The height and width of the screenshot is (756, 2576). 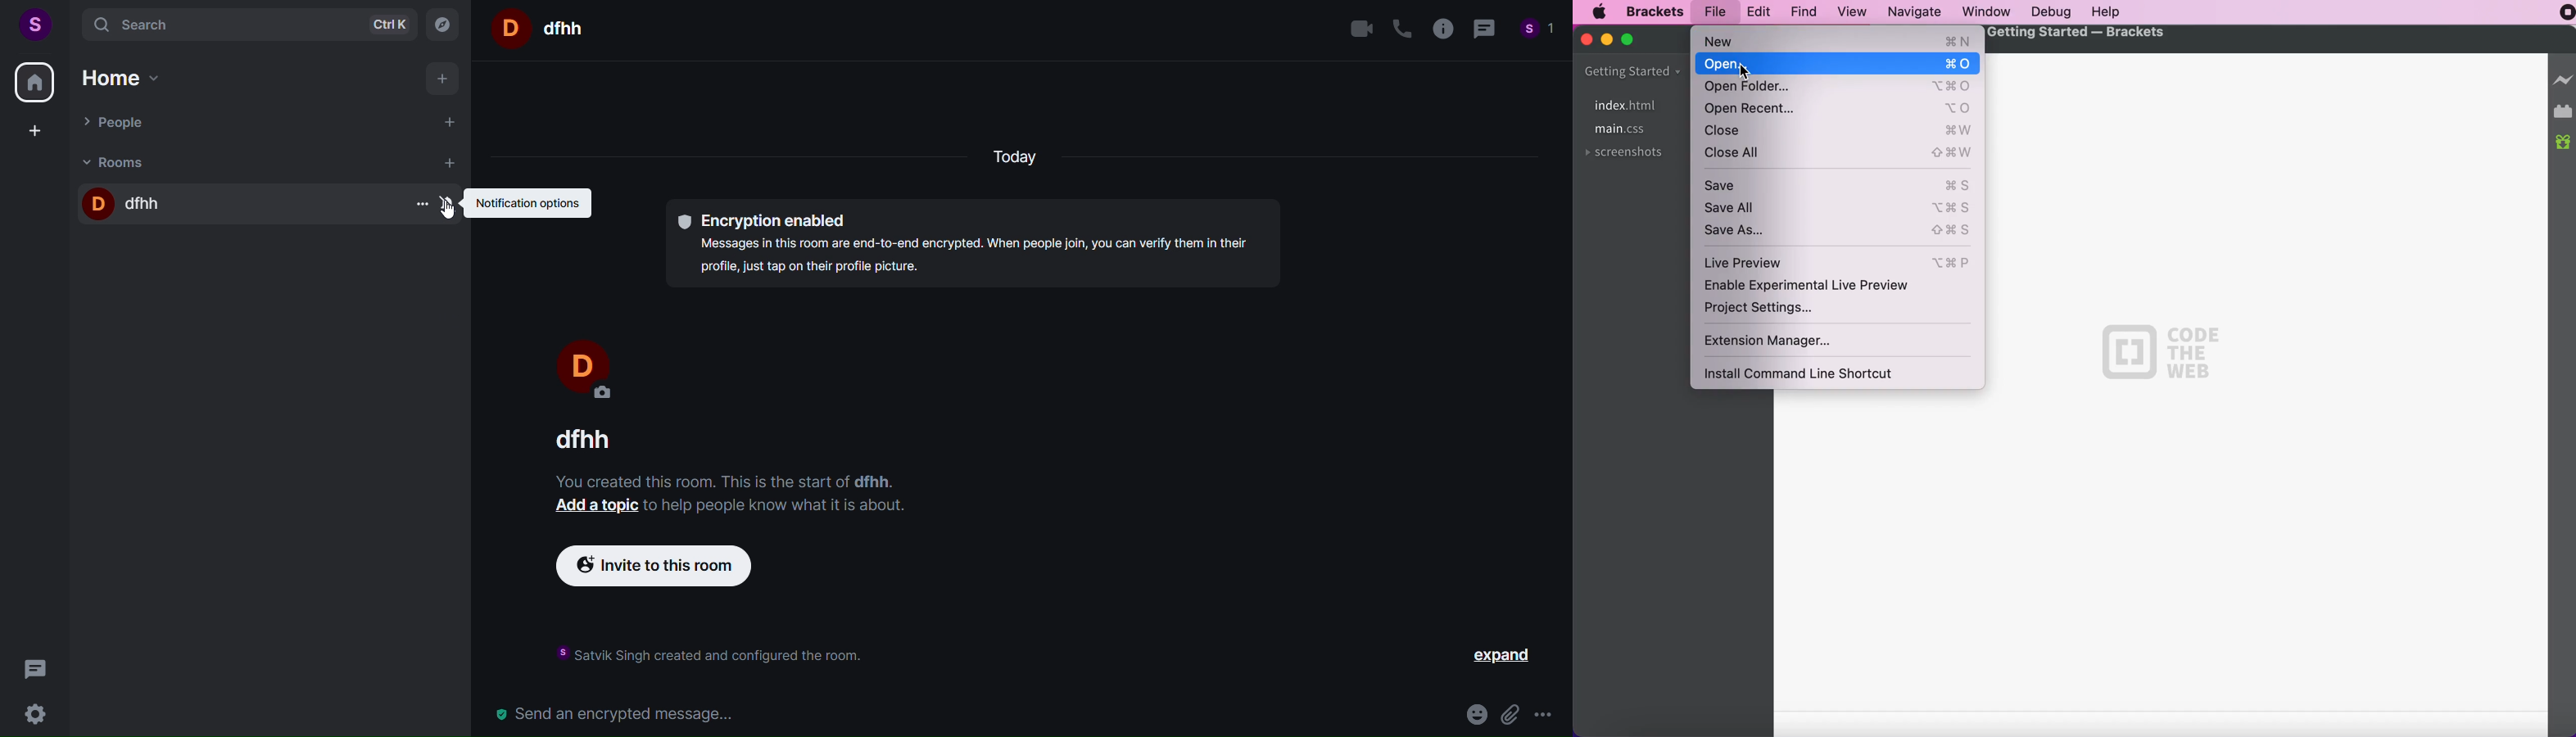 What do you see at coordinates (1772, 341) in the screenshot?
I see `extension manager` at bounding box center [1772, 341].